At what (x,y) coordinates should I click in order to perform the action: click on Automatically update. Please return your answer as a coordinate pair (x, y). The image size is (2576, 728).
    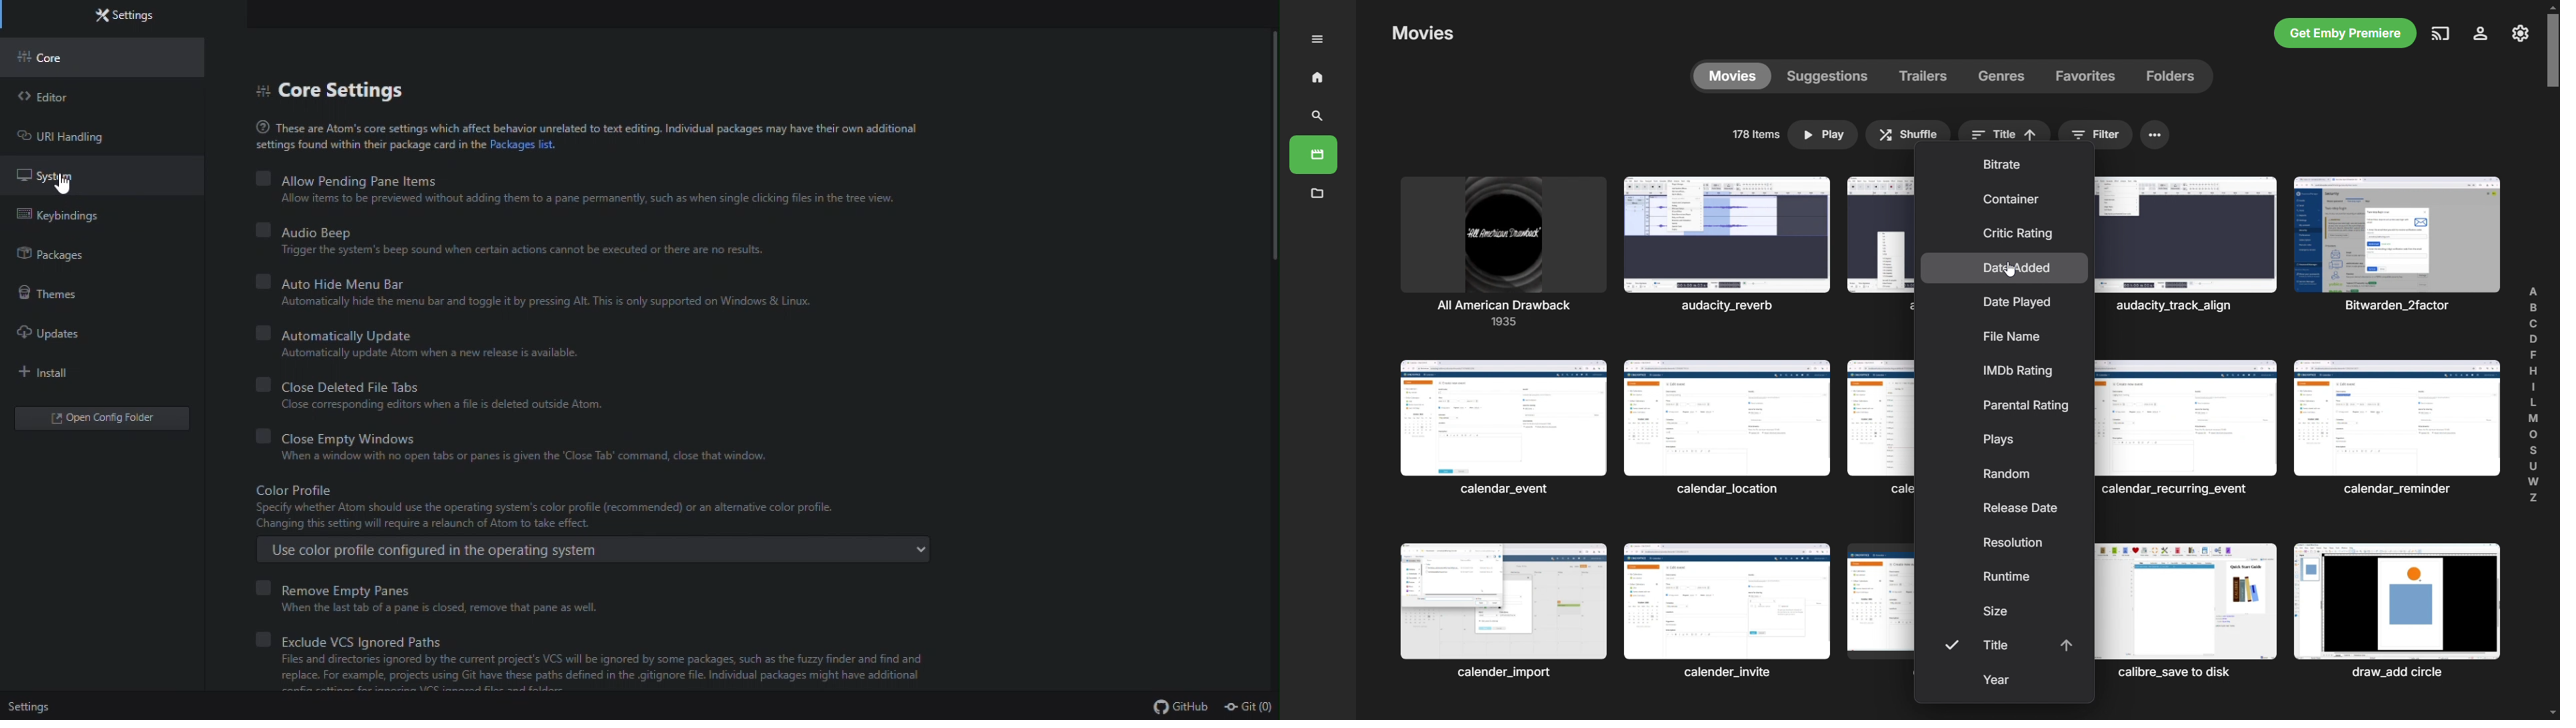
    Looking at the image, I should click on (466, 334).